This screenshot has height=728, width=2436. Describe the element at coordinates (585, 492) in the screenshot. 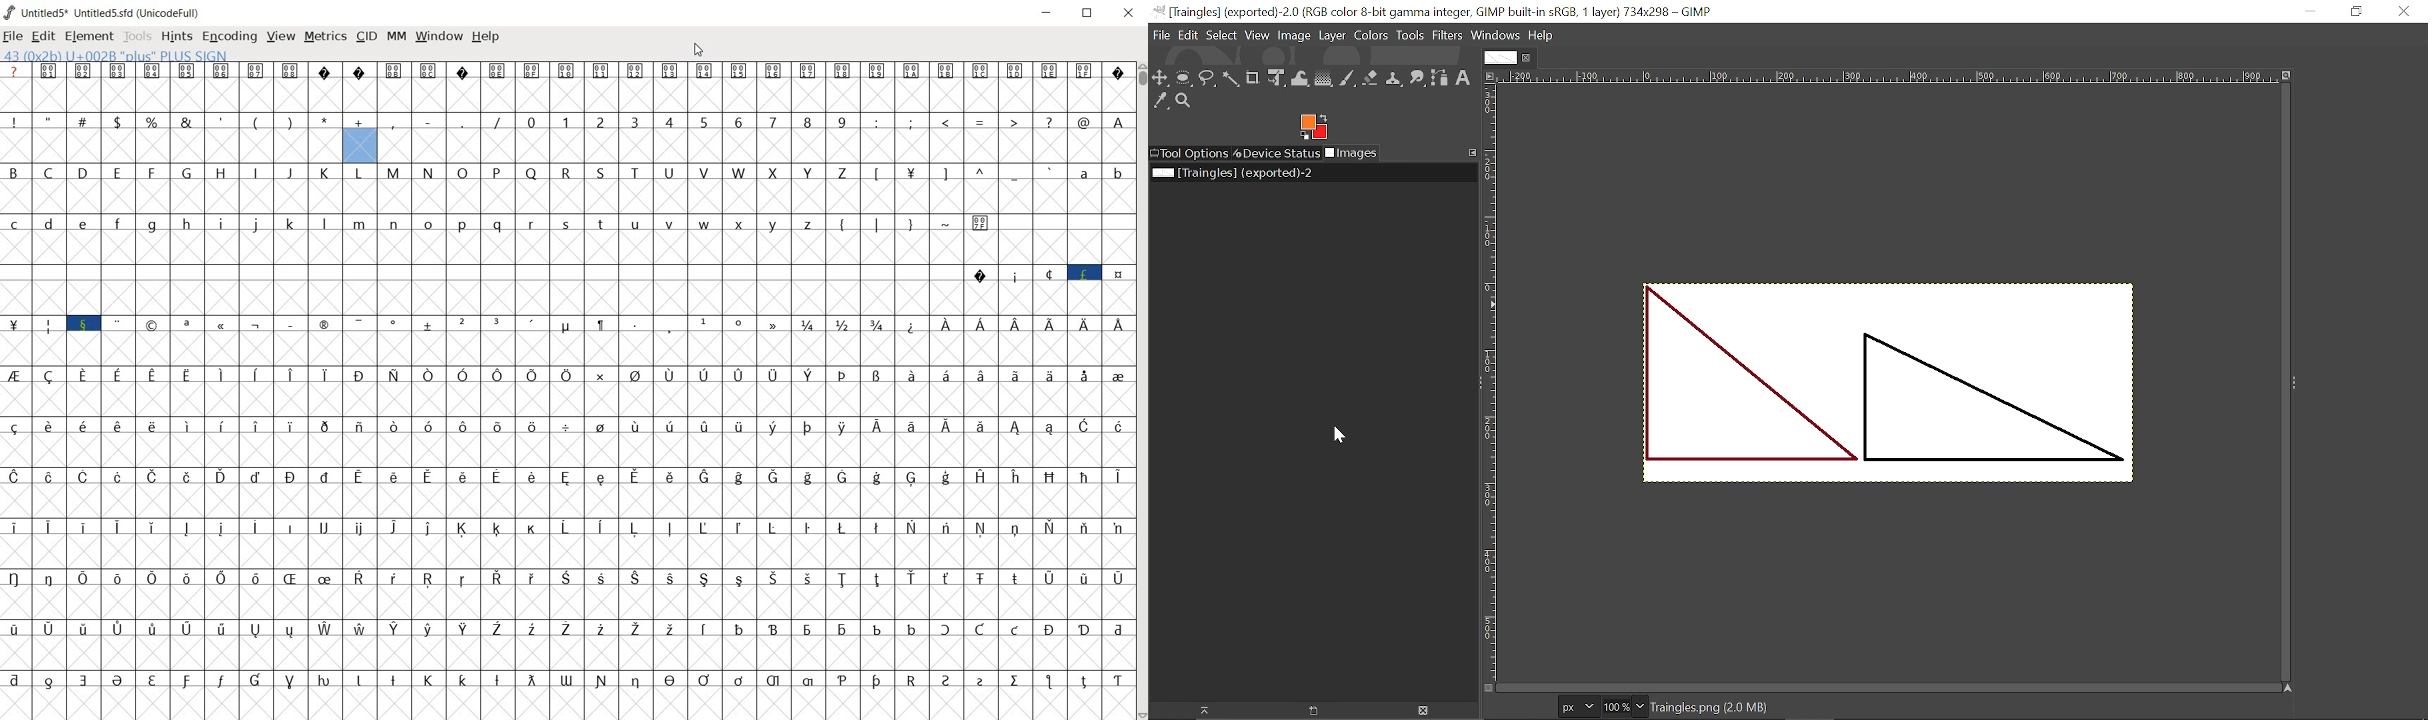

I see `accented letters` at that location.